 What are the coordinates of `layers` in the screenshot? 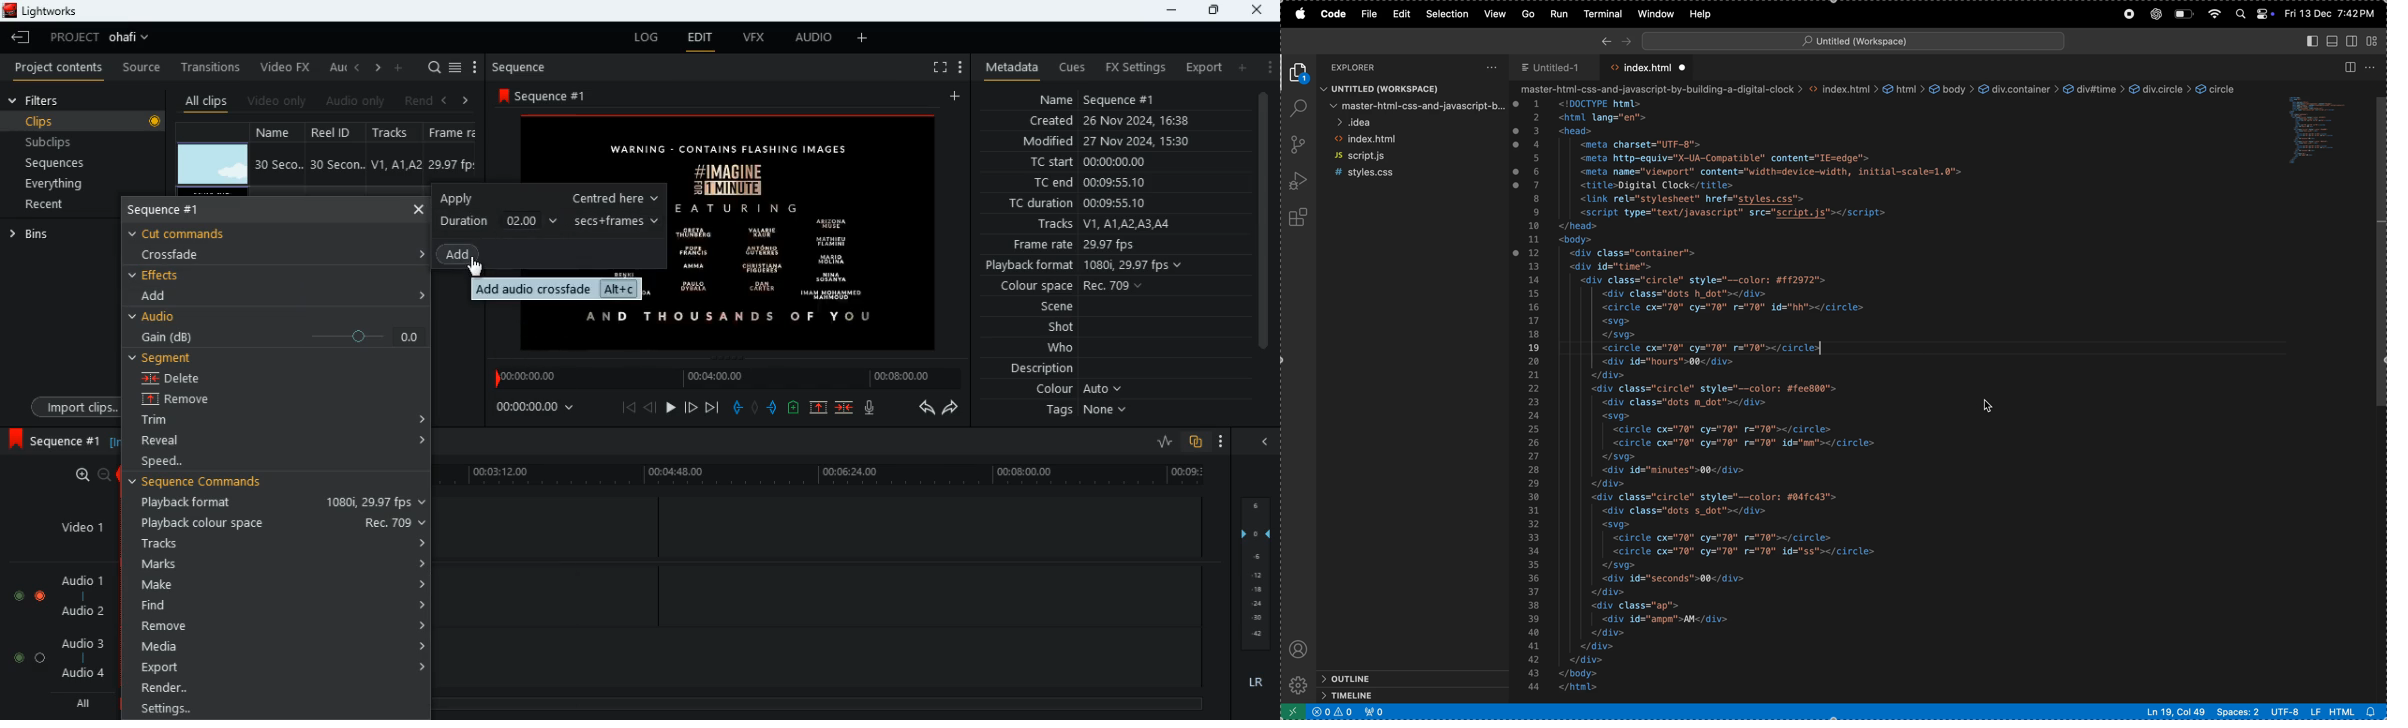 It's located at (1259, 573).